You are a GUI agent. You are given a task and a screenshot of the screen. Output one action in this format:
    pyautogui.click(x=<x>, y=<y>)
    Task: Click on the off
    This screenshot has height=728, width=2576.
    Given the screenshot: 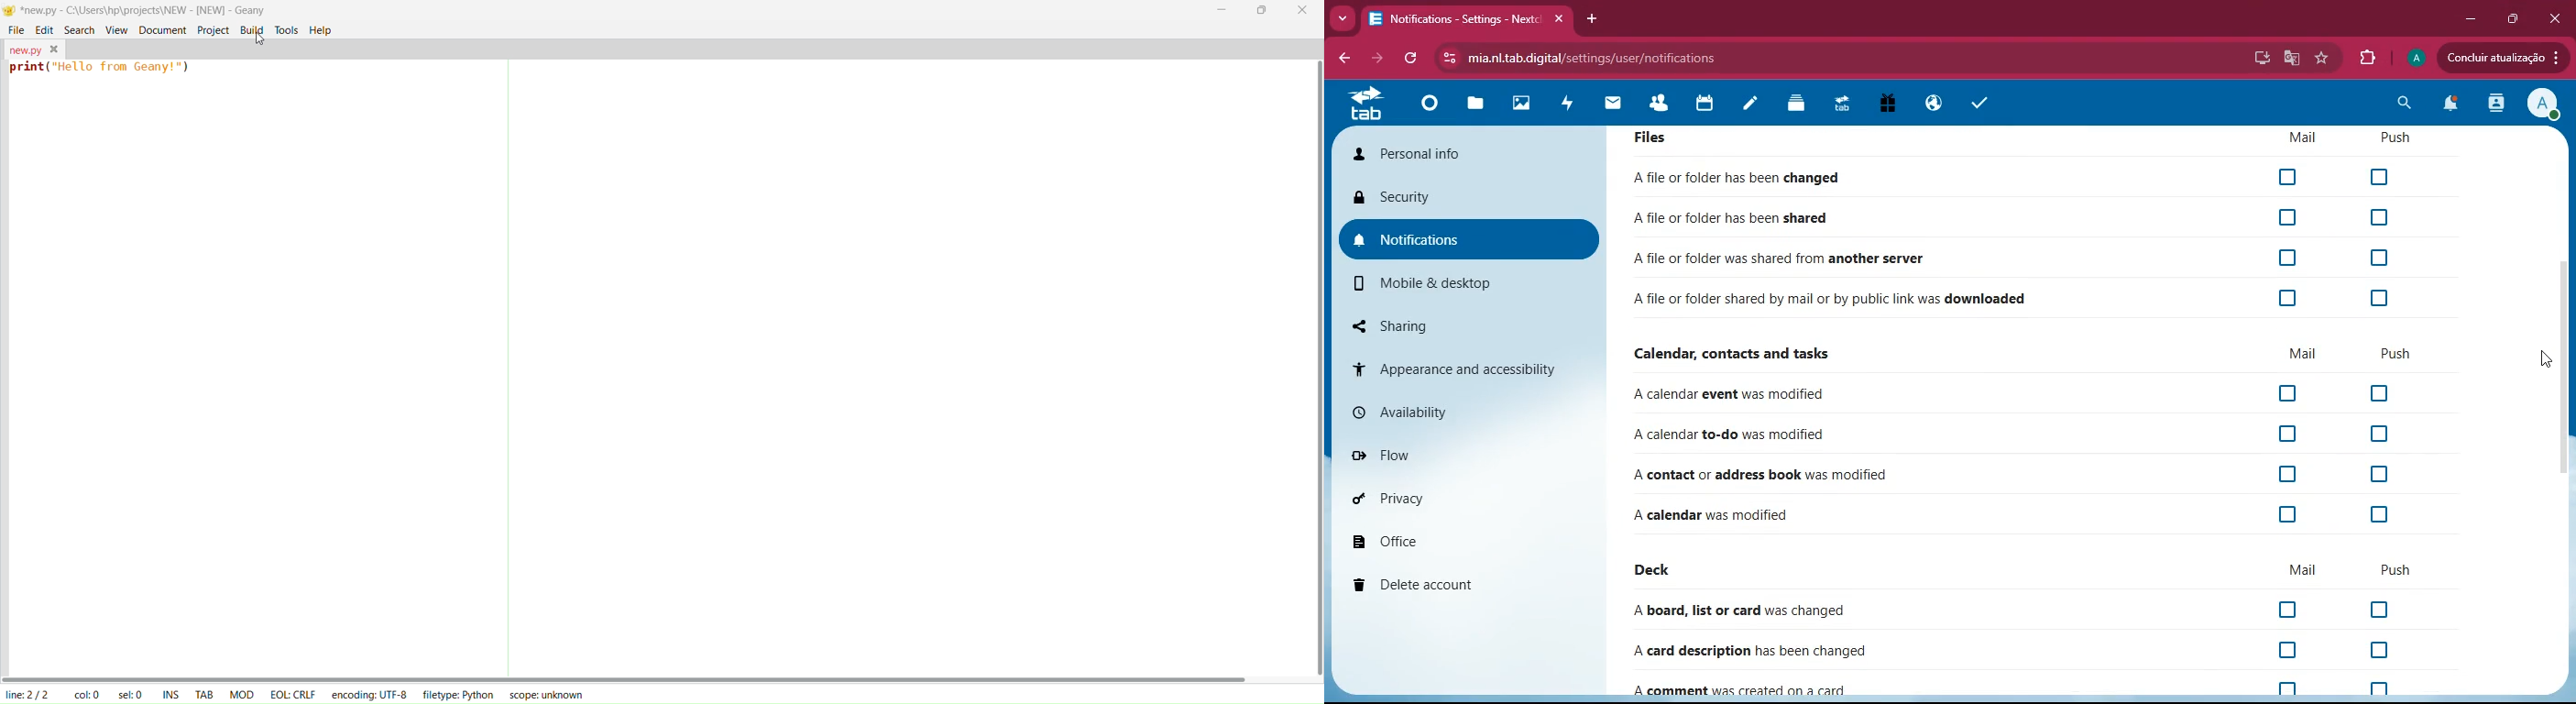 What is the action you would take?
    pyautogui.click(x=2288, y=516)
    